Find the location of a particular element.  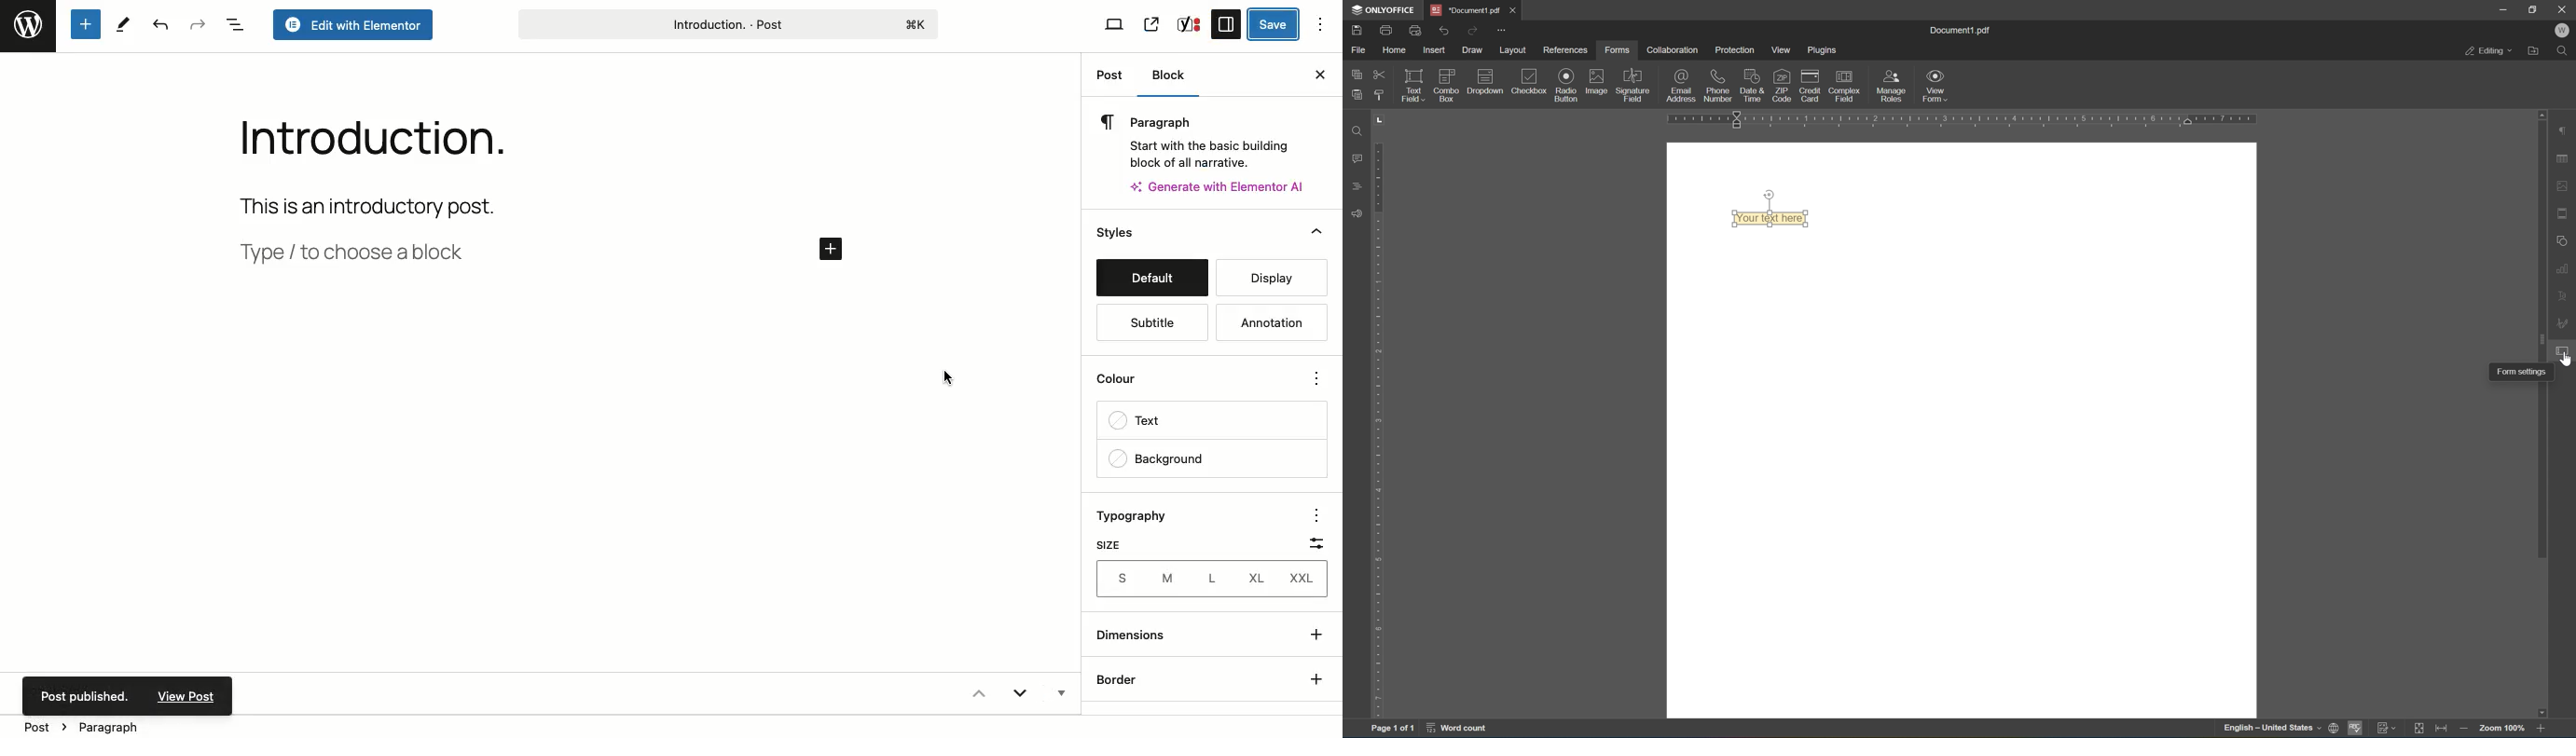

table settings is located at coordinates (2562, 160).